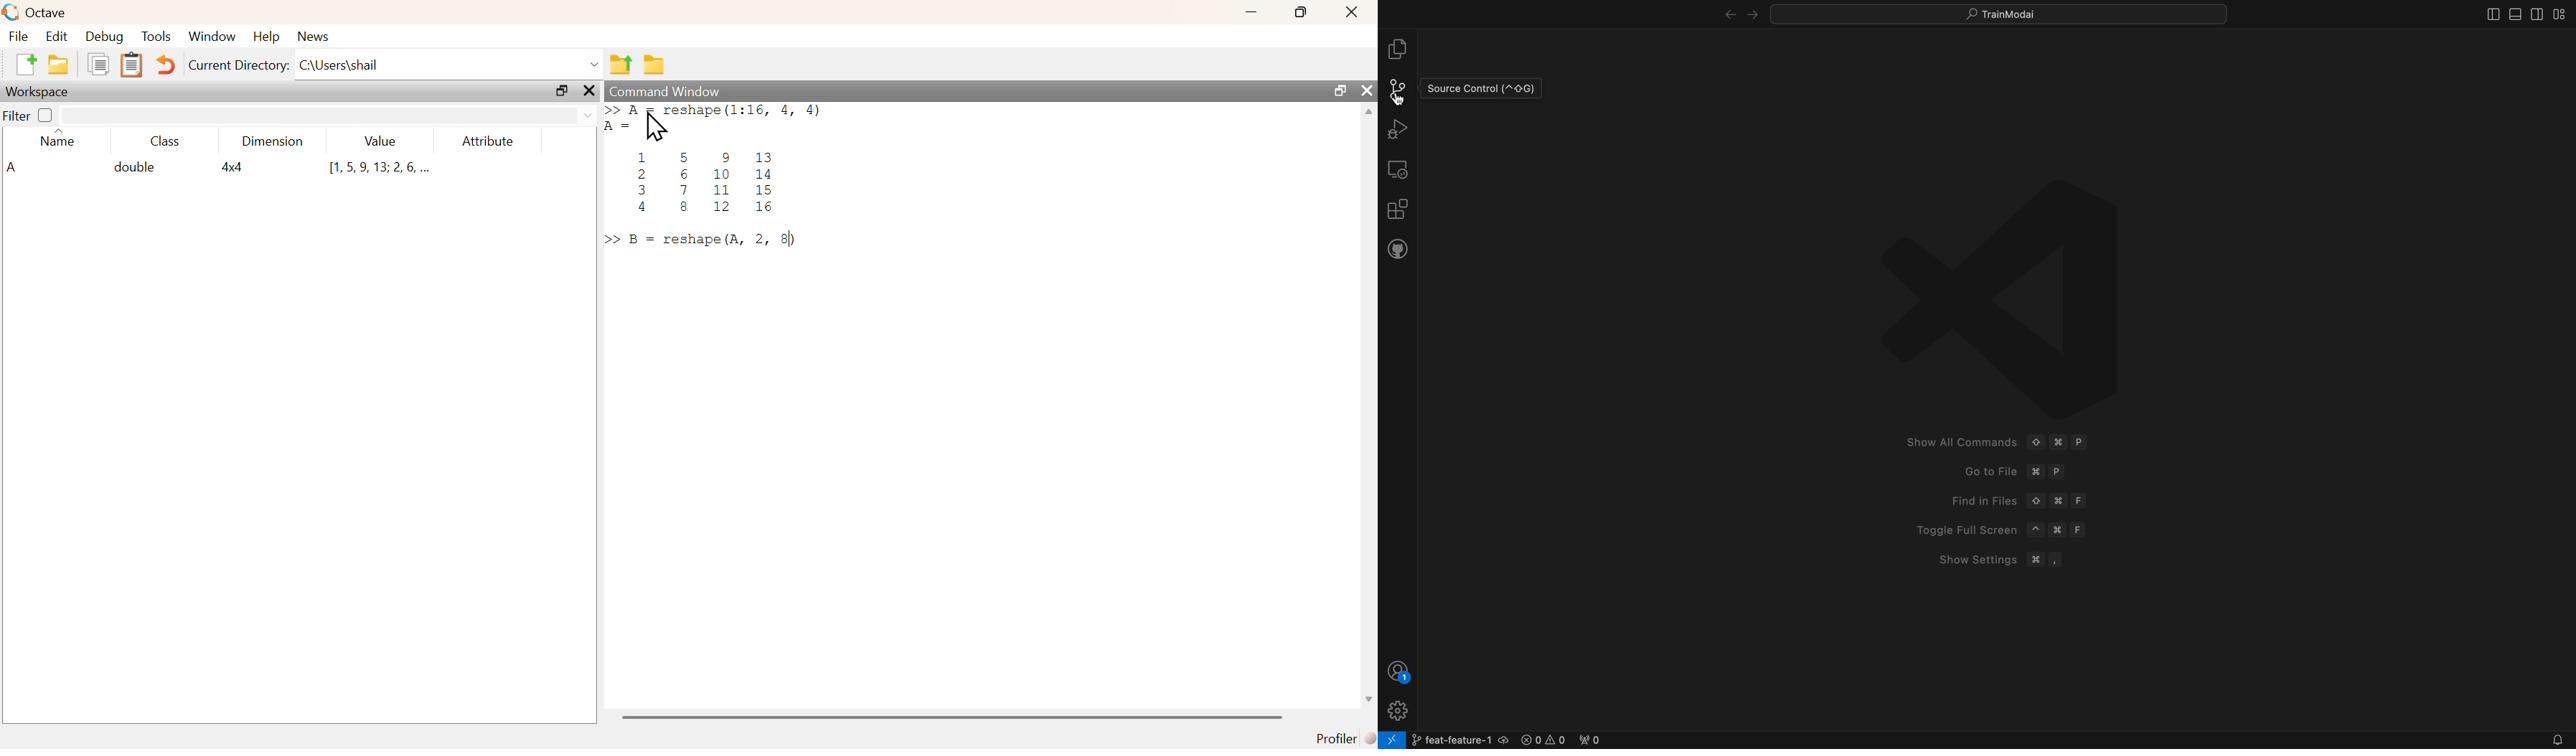 This screenshot has width=2576, height=756. Describe the element at coordinates (2036, 442) in the screenshot. I see `Up` at that location.